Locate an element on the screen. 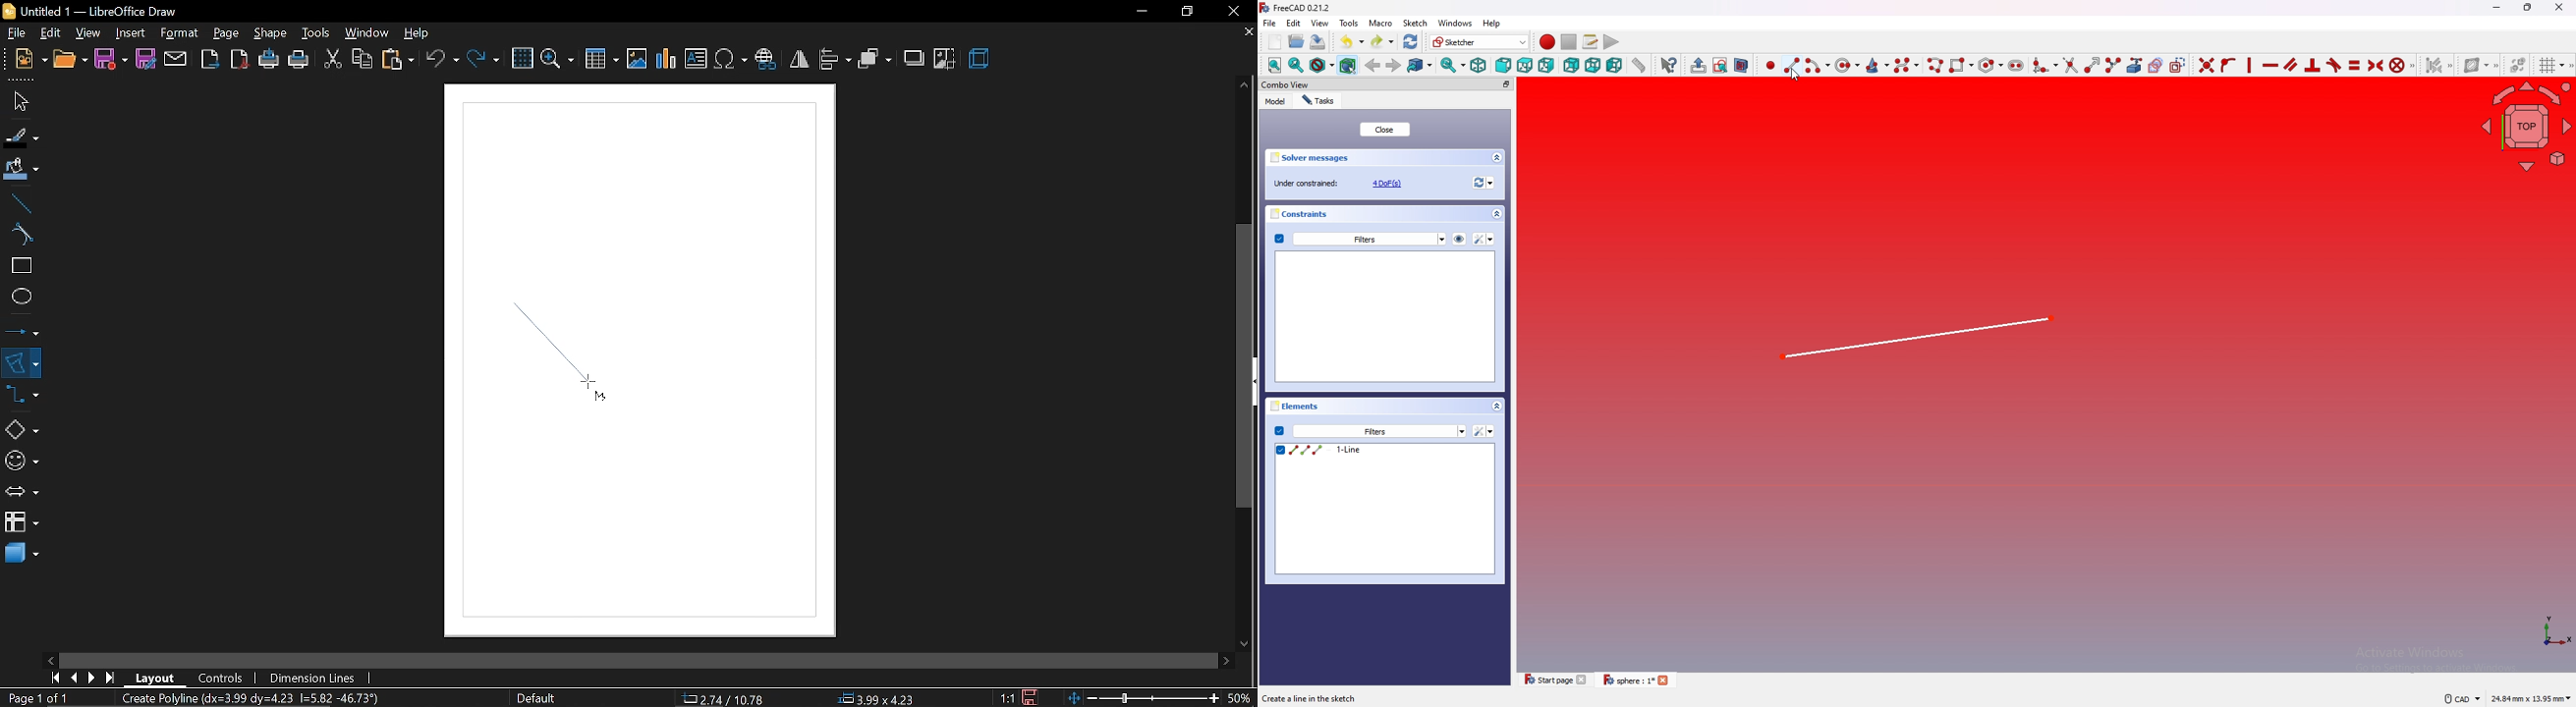 The height and width of the screenshot is (728, 2576). paste is located at coordinates (397, 59).